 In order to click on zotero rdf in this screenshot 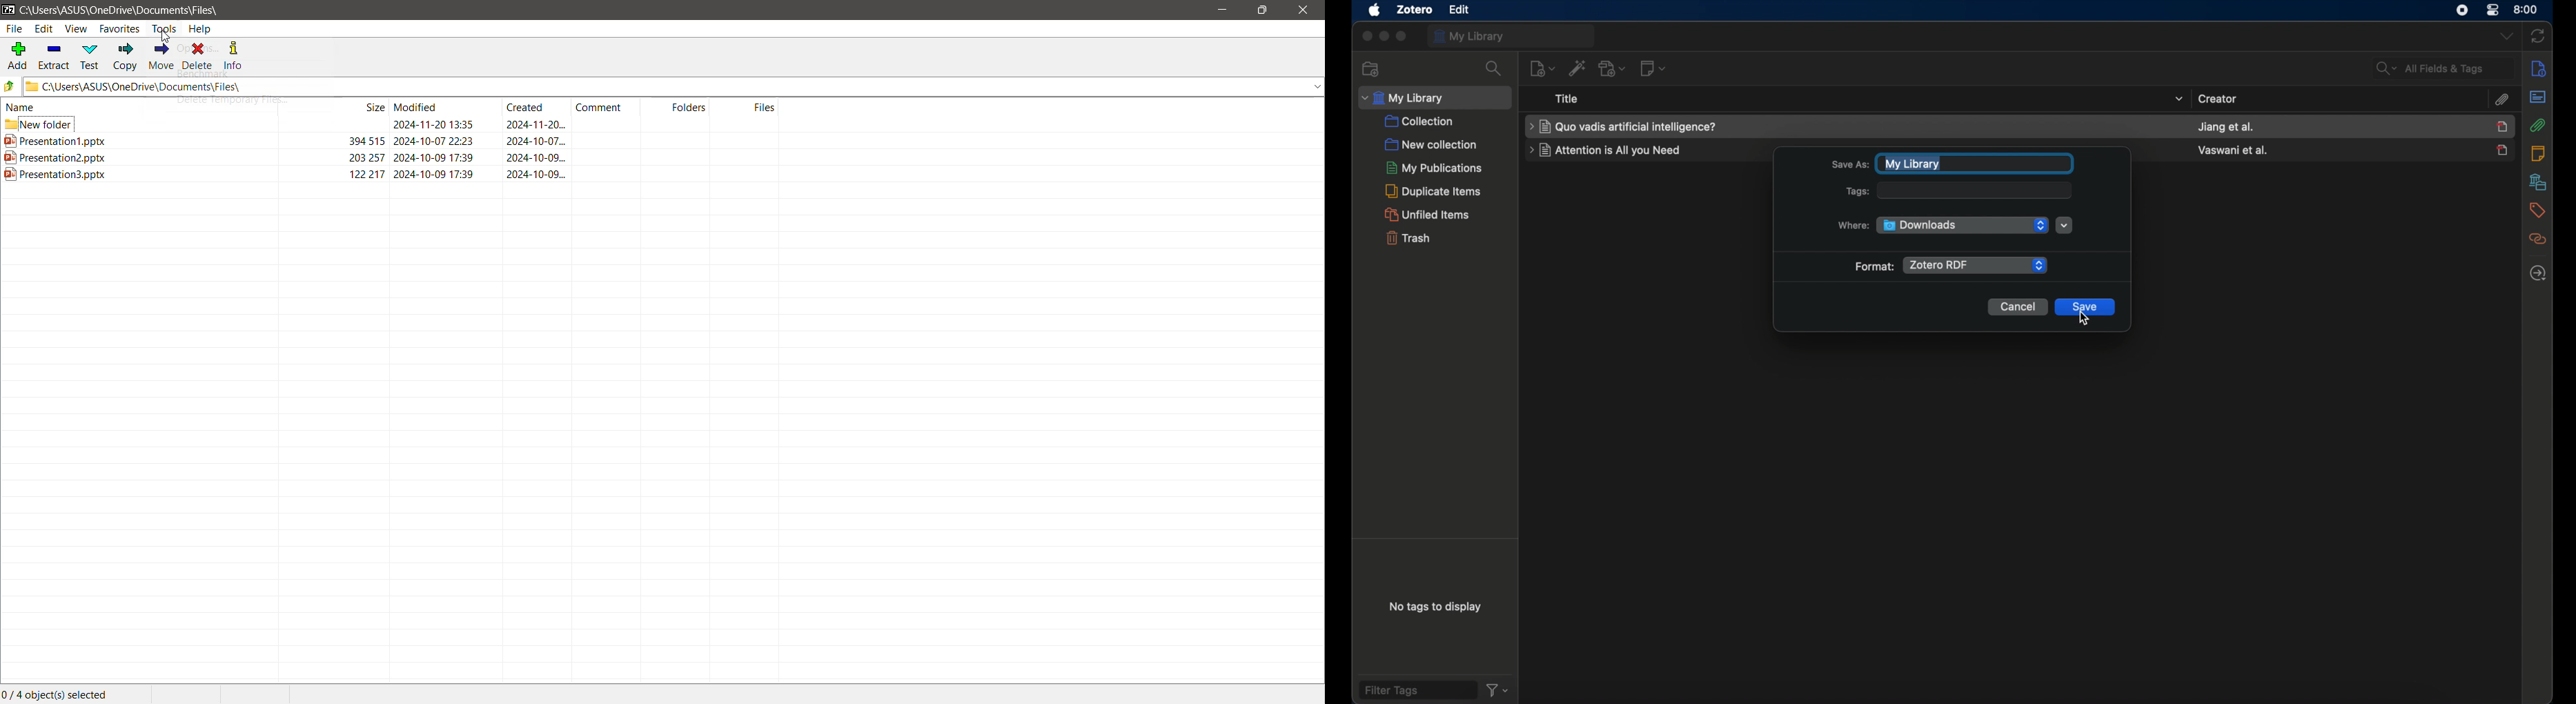, I will do `click(1975, 266)`.